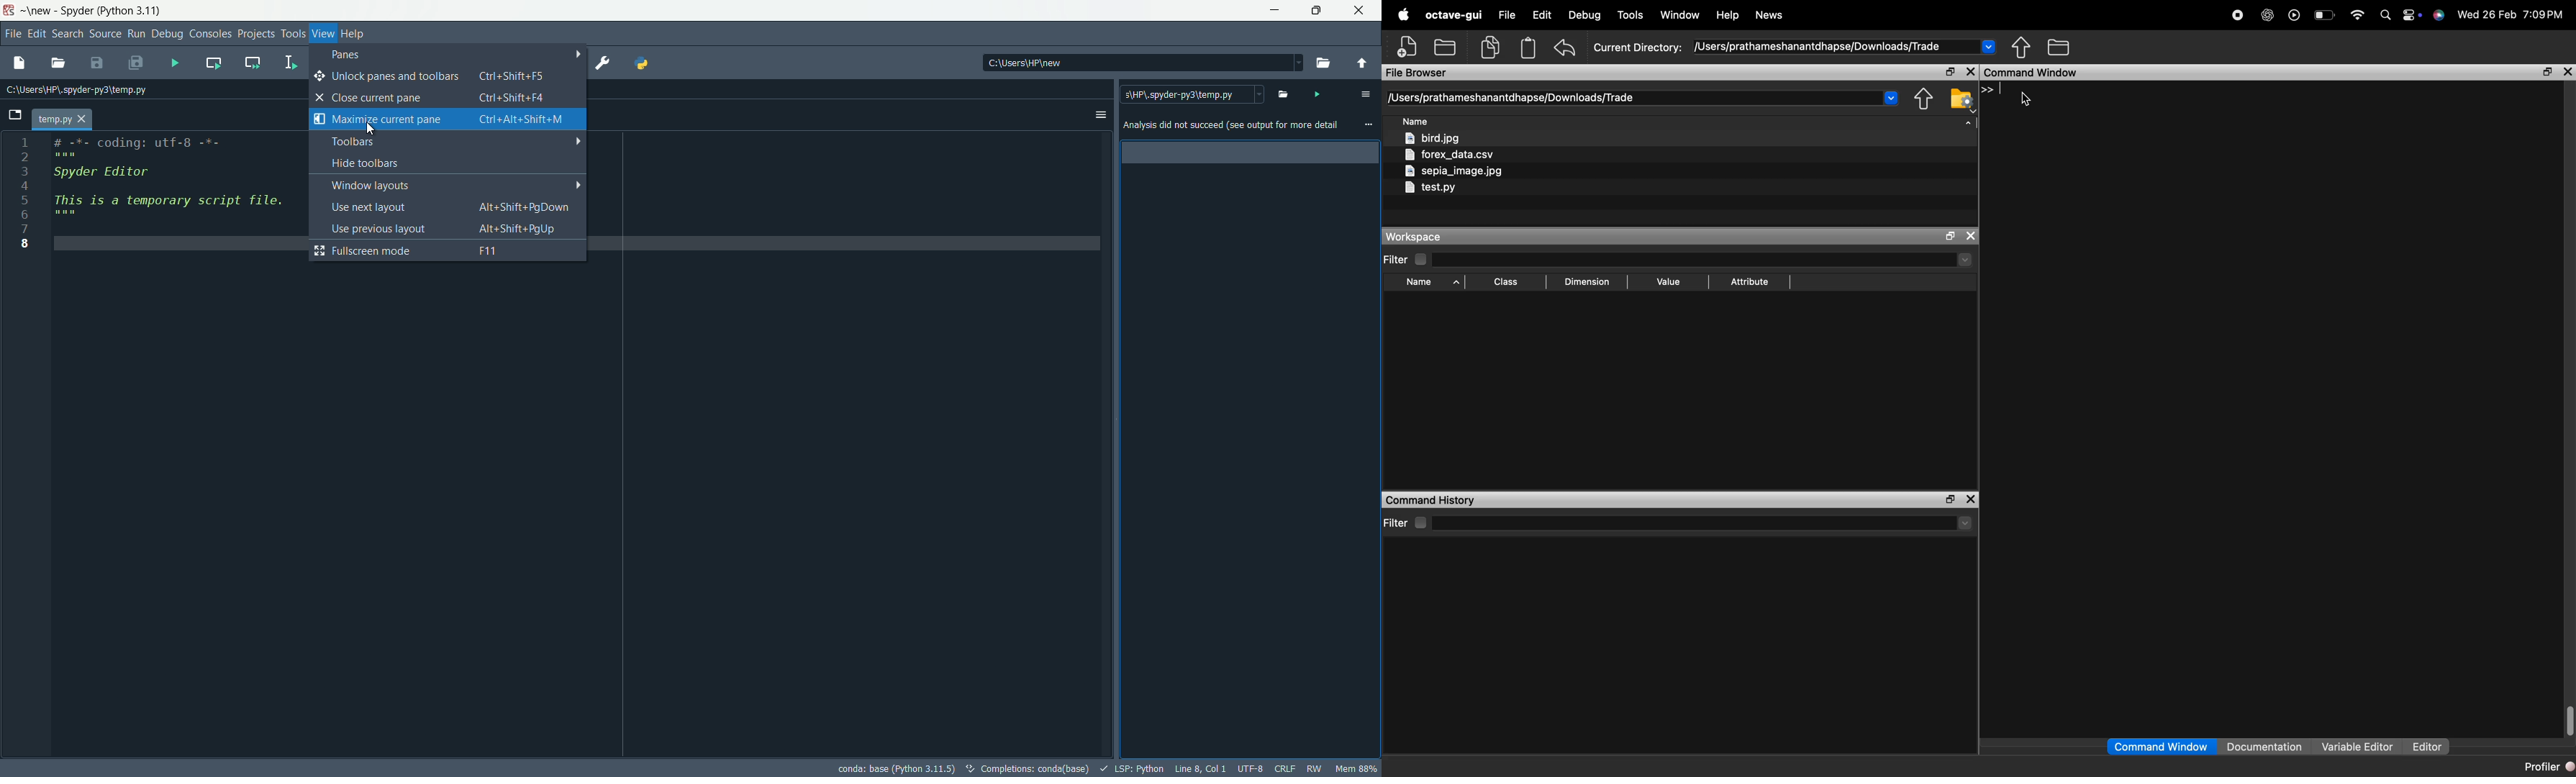 This screenshot has height=784, width=2576. I want to click on c:\users\hp\new, so click(1025, 64).